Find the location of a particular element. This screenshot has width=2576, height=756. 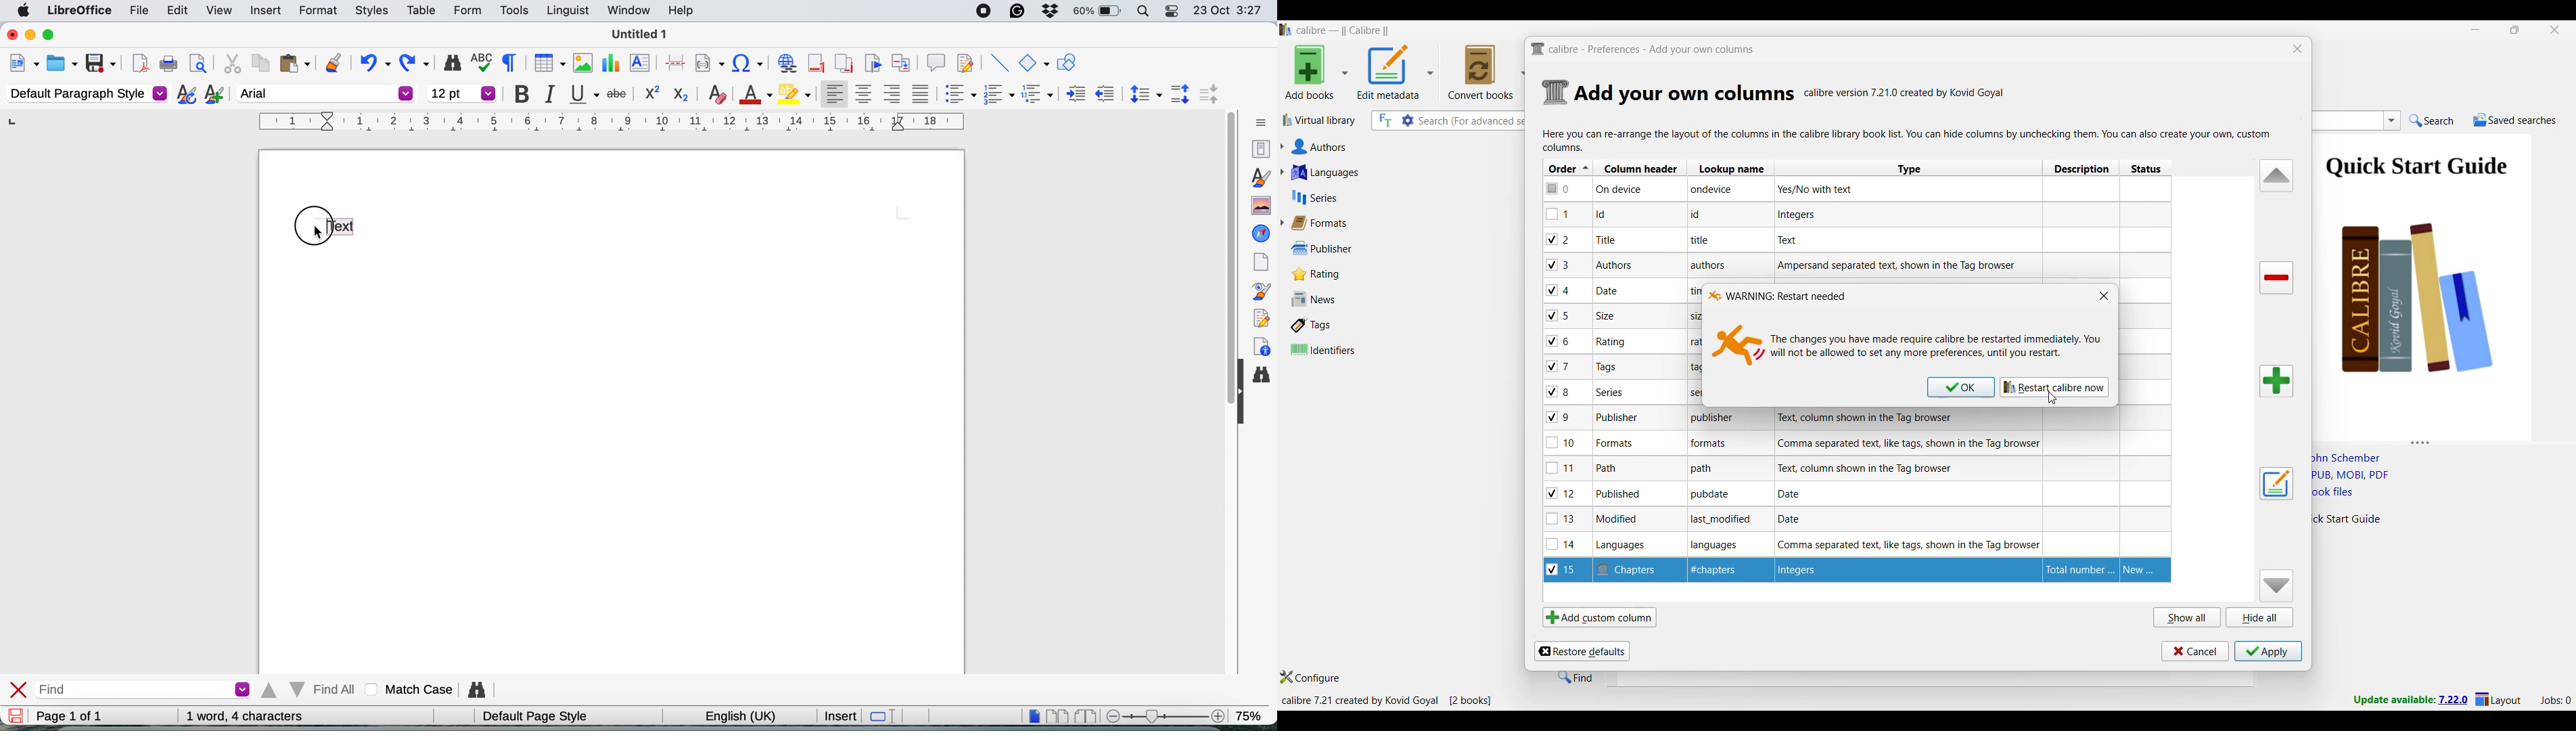

Close window is located at coordinates (2298, 49).